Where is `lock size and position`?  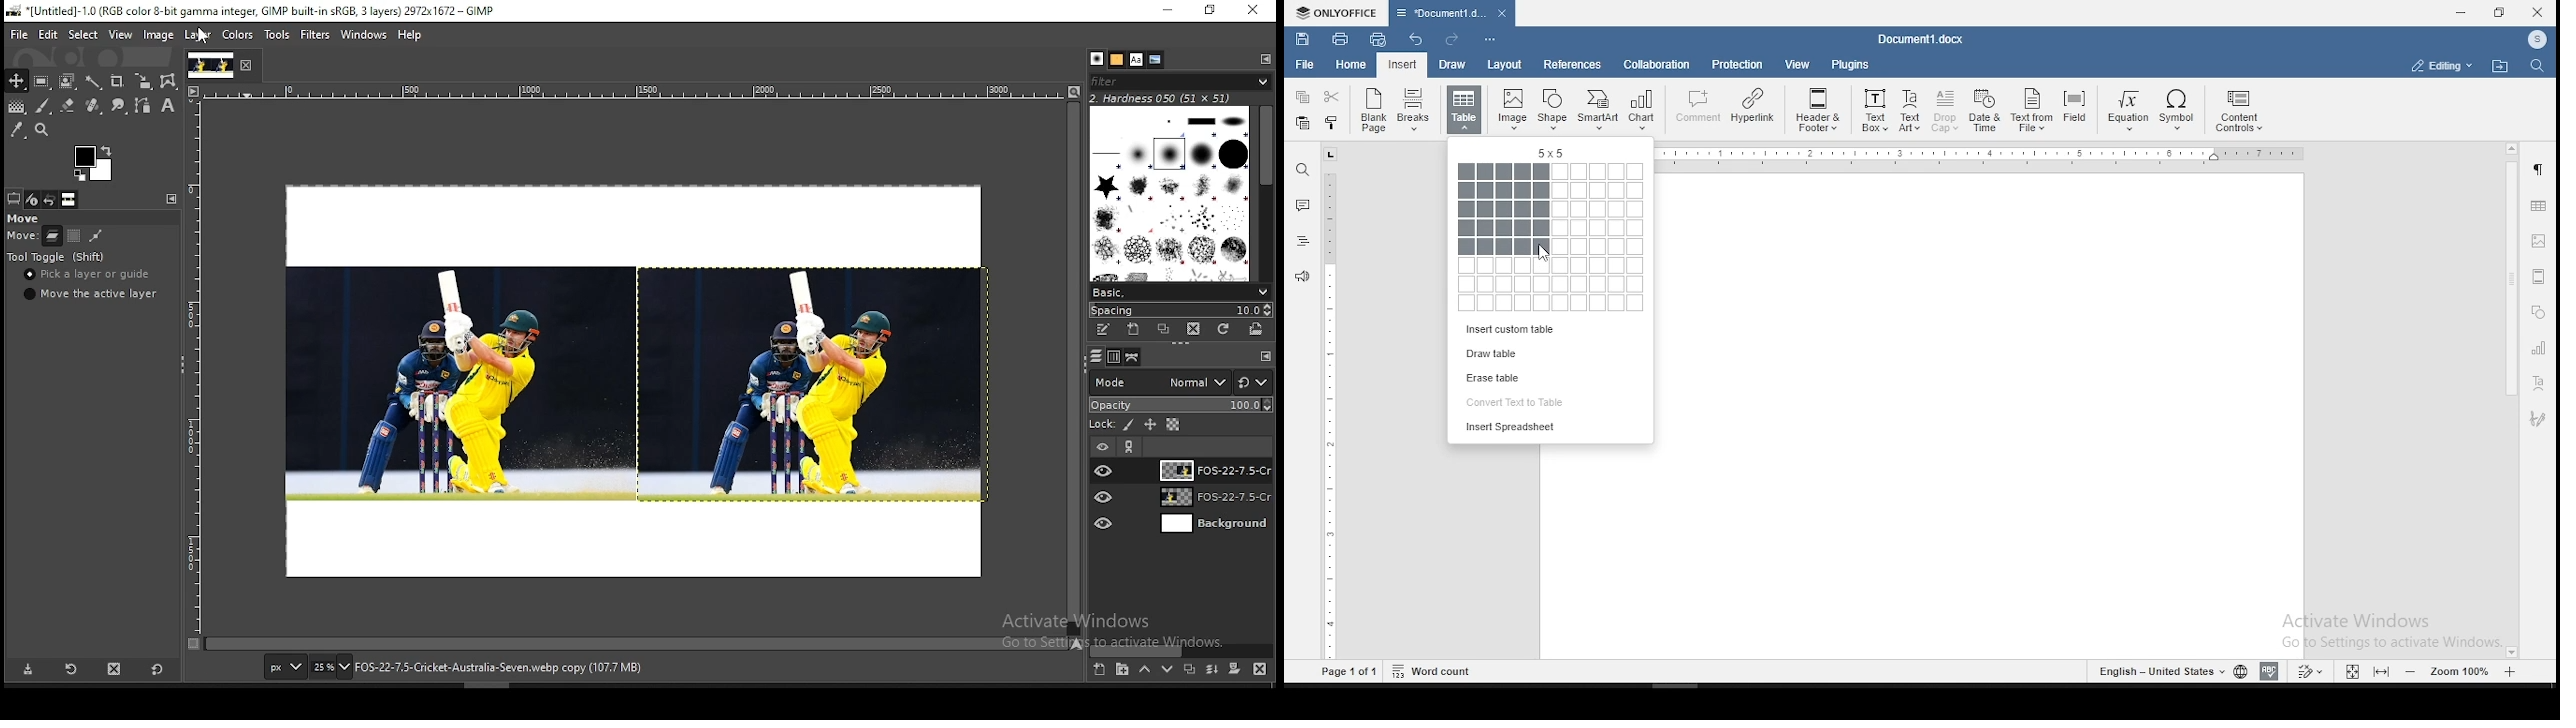
lock size and position is located at coordinates (1151, 426).